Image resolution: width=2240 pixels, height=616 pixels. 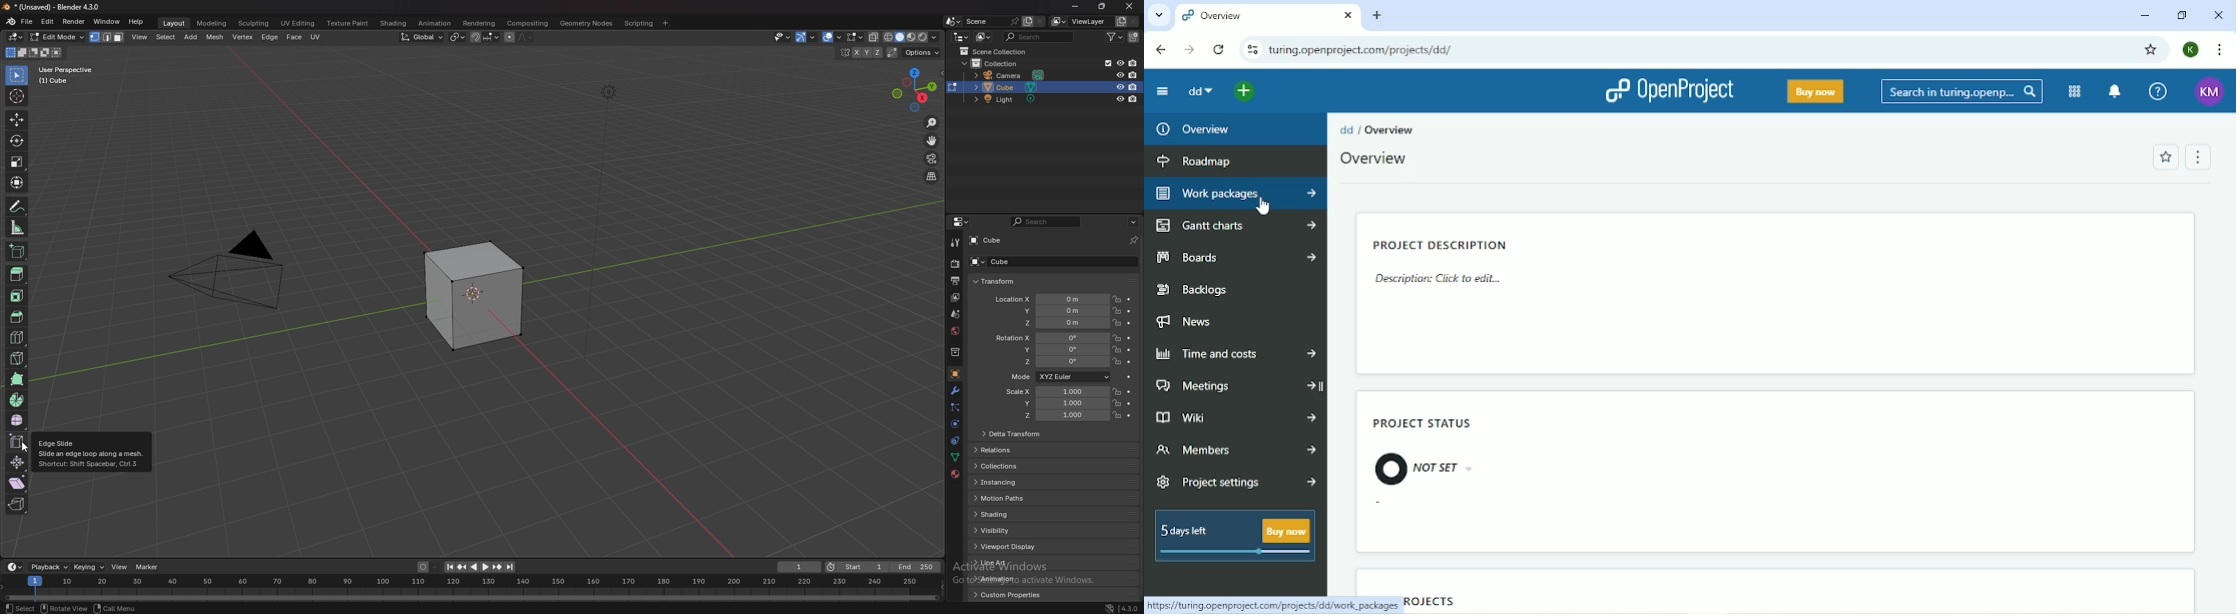 What do you see at coordinates (1130, 300) in the screenshot?
I see `animate property` at bounding box center [1130, 300].